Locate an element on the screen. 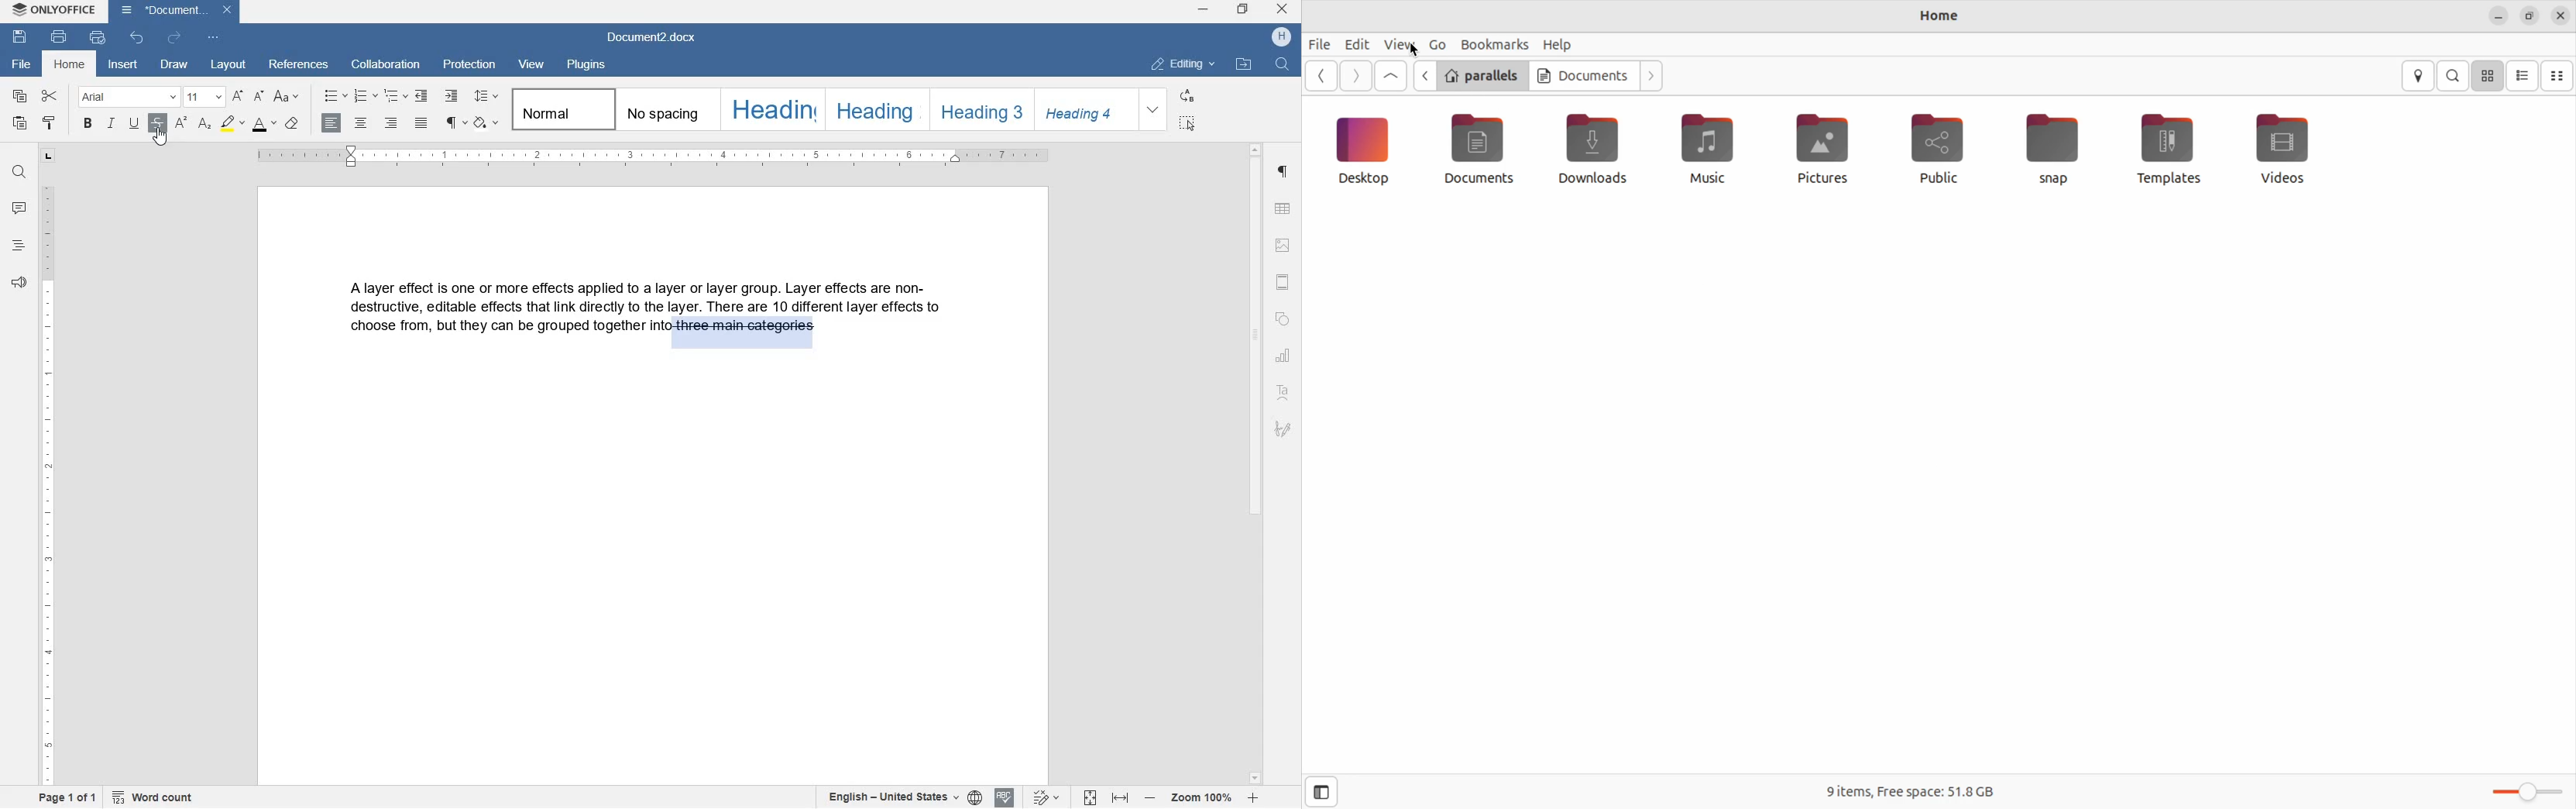 The width and height of the screenshot is (2576, 812). justified is located at coordinates (421, 123).